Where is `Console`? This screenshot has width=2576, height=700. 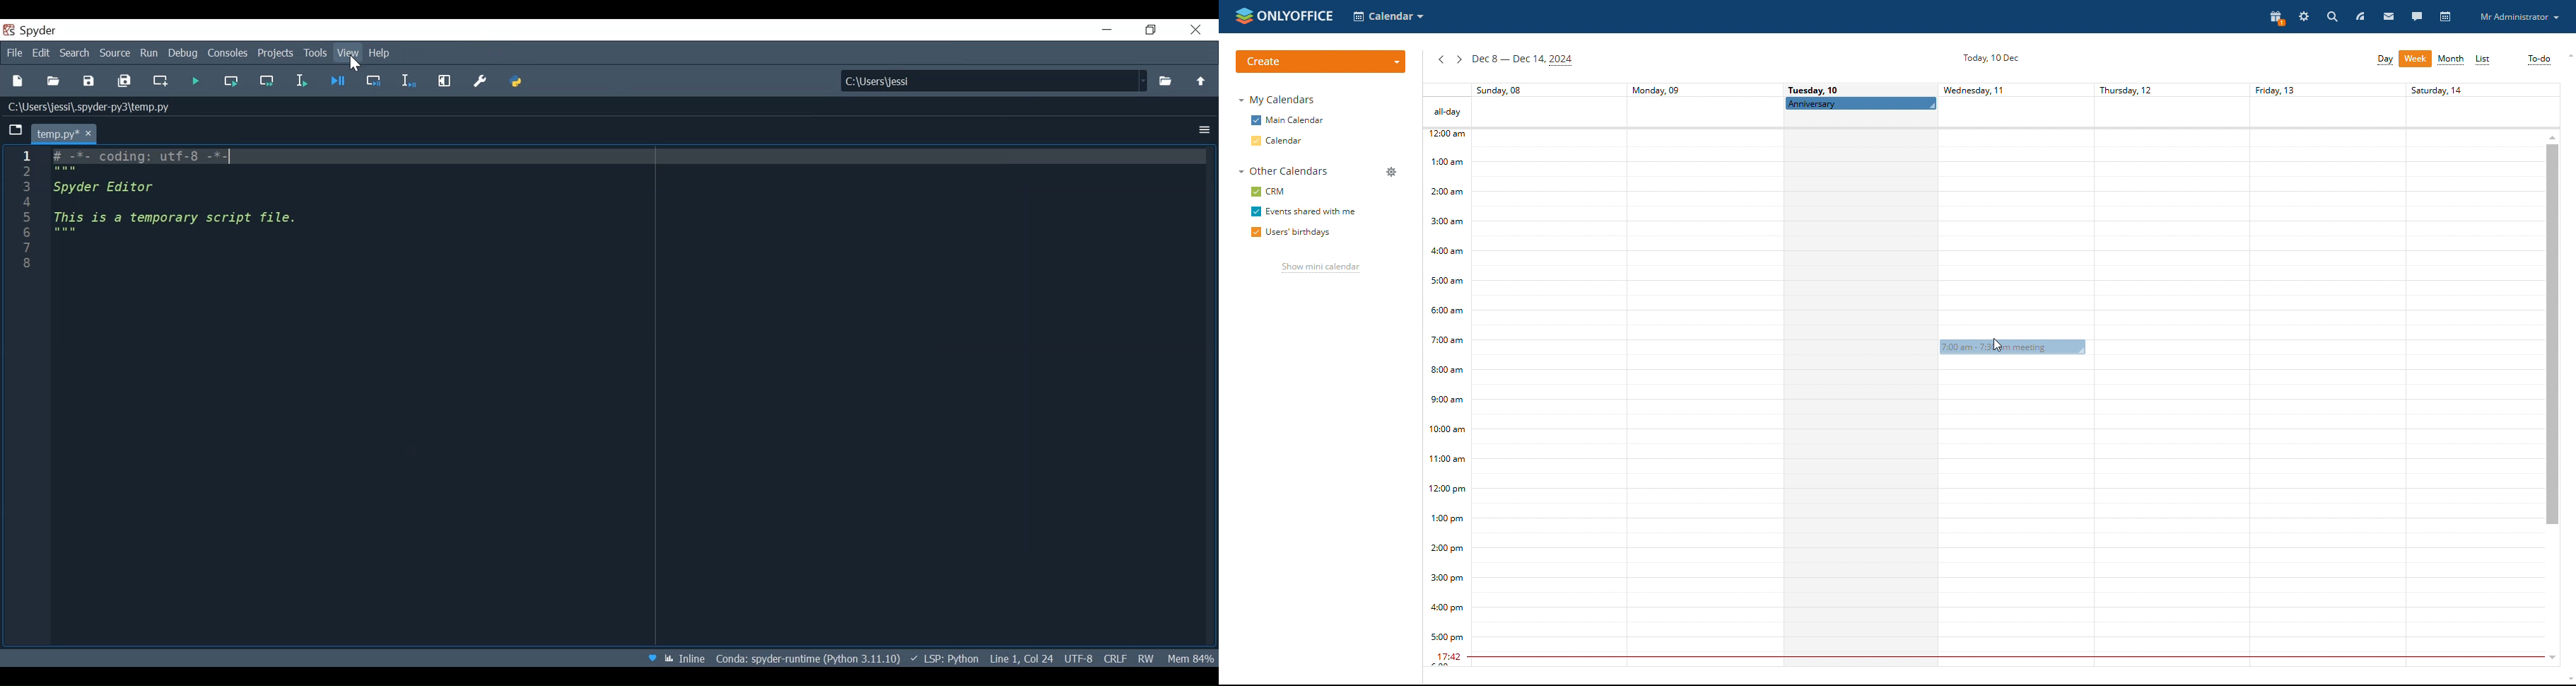
Console is located at coordinates (228, 53).